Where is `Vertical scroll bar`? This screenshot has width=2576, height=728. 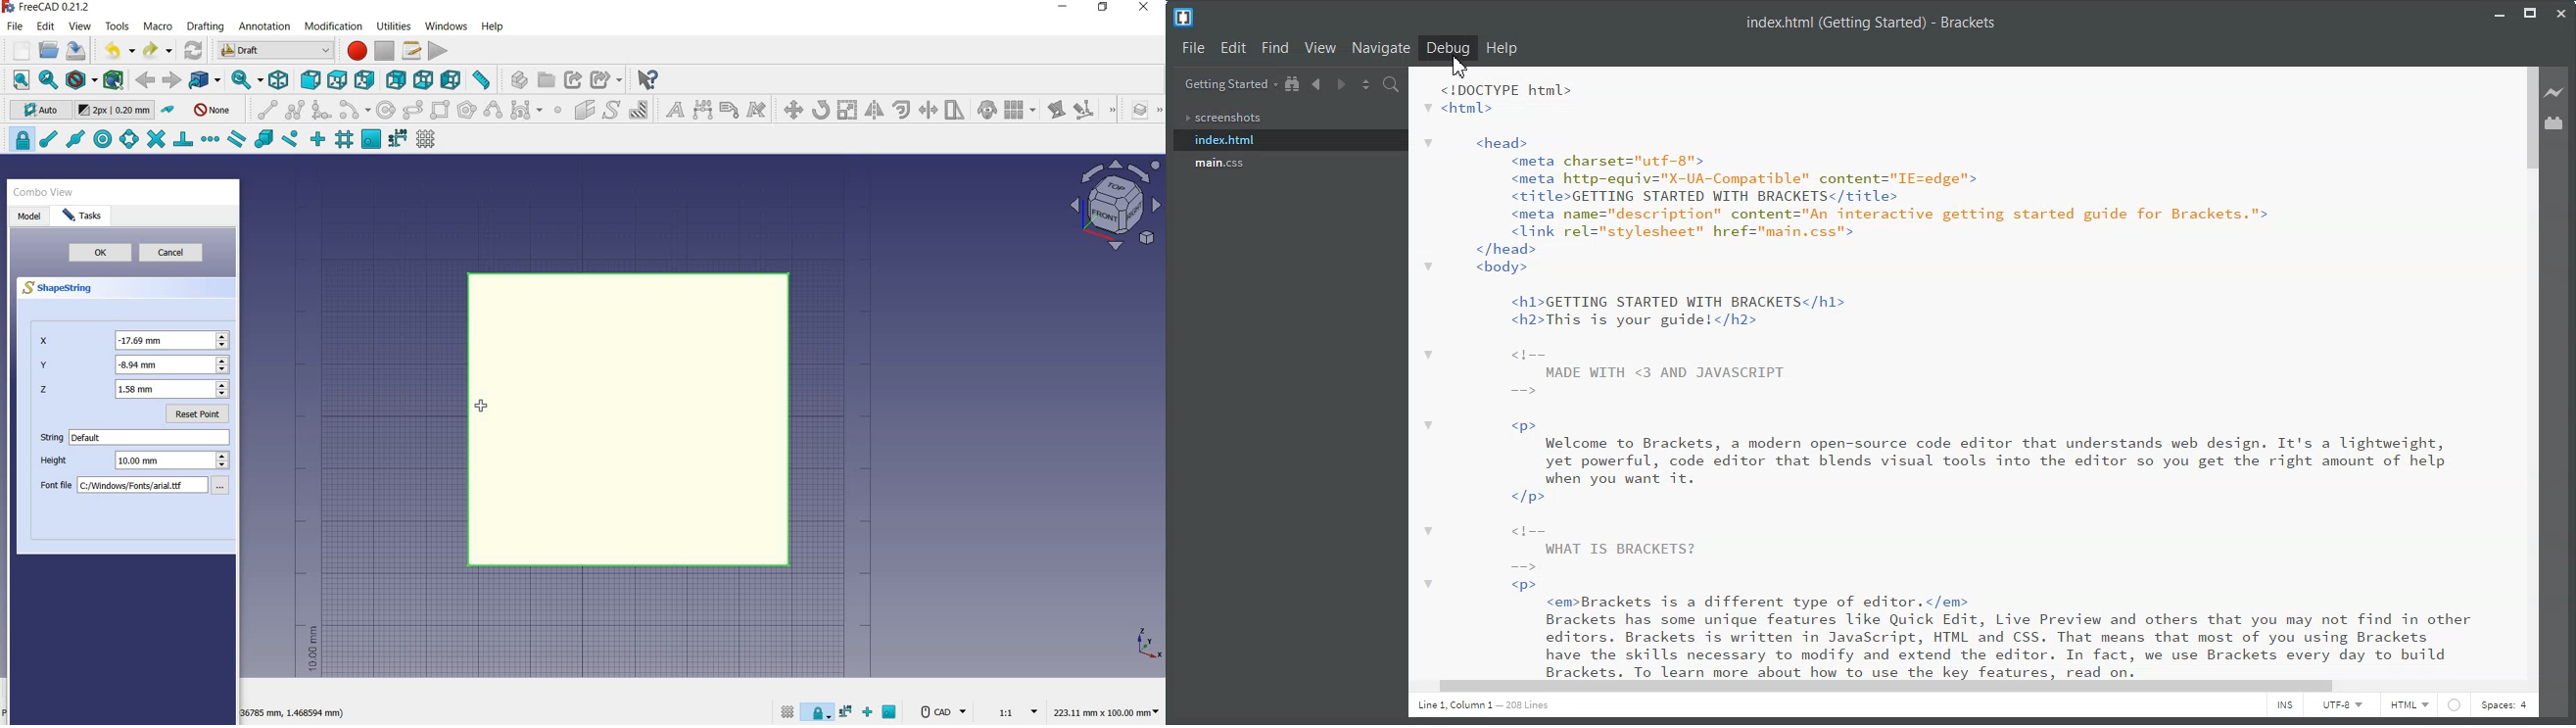 Vertical scroll bar is located at coordinates (2532, 370).